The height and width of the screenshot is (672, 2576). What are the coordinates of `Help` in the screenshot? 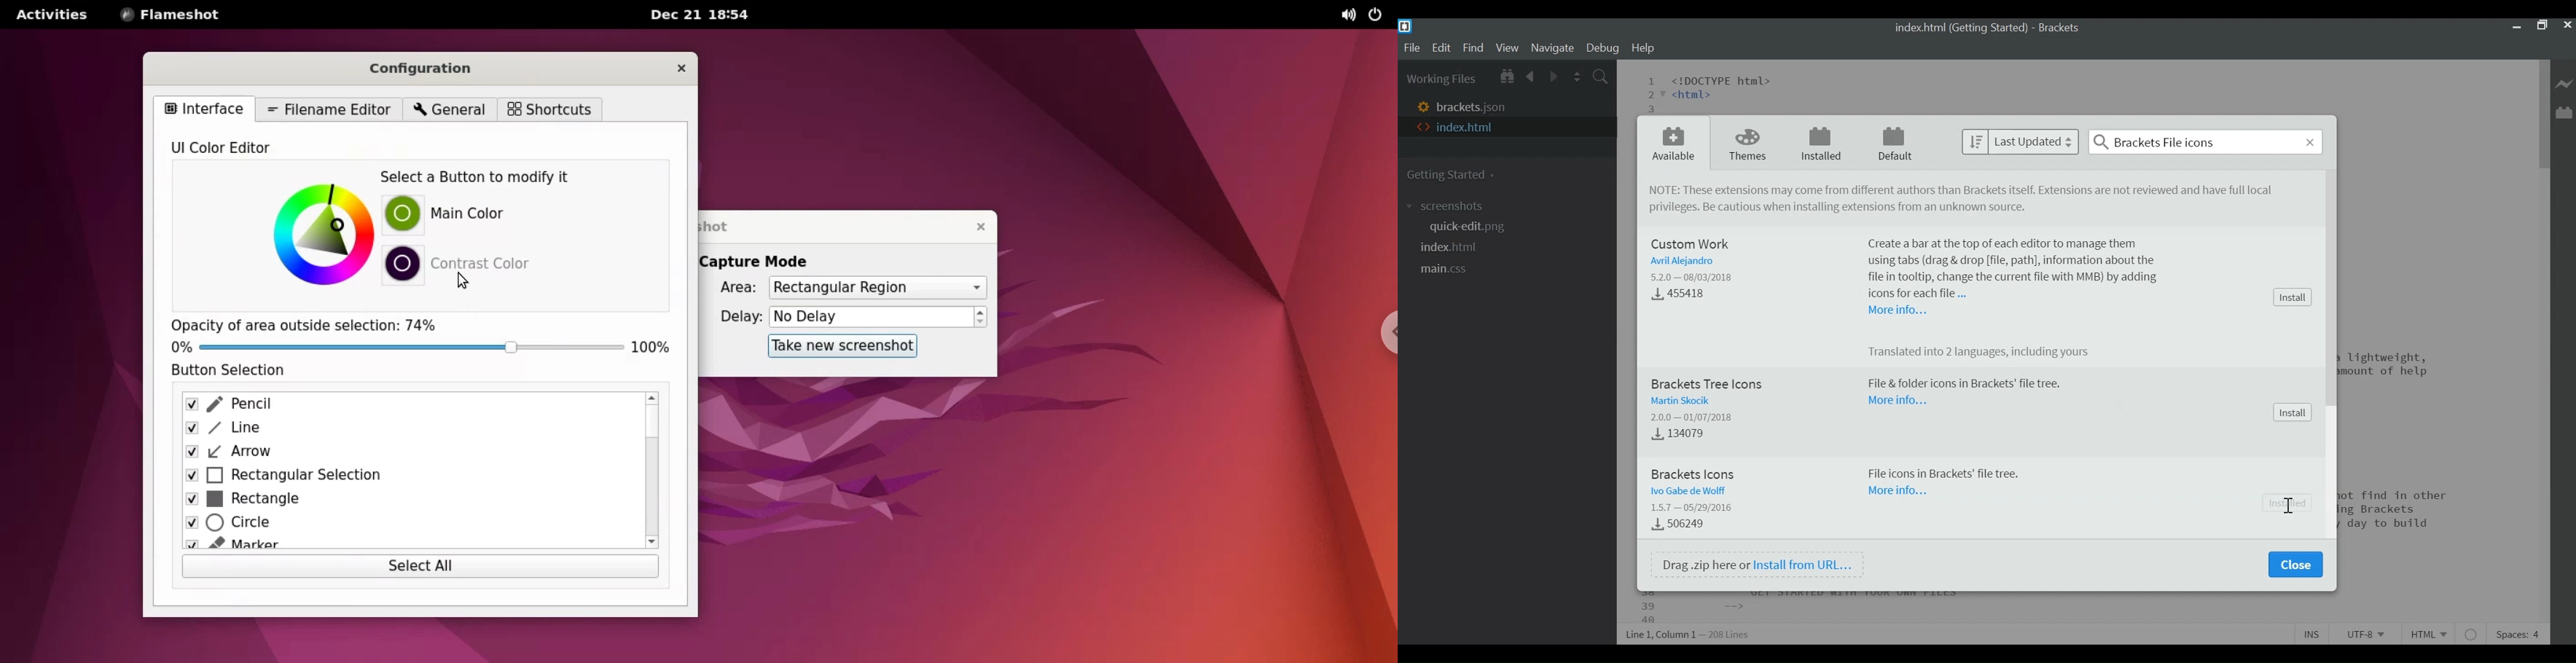 It's located at (1643, 48).